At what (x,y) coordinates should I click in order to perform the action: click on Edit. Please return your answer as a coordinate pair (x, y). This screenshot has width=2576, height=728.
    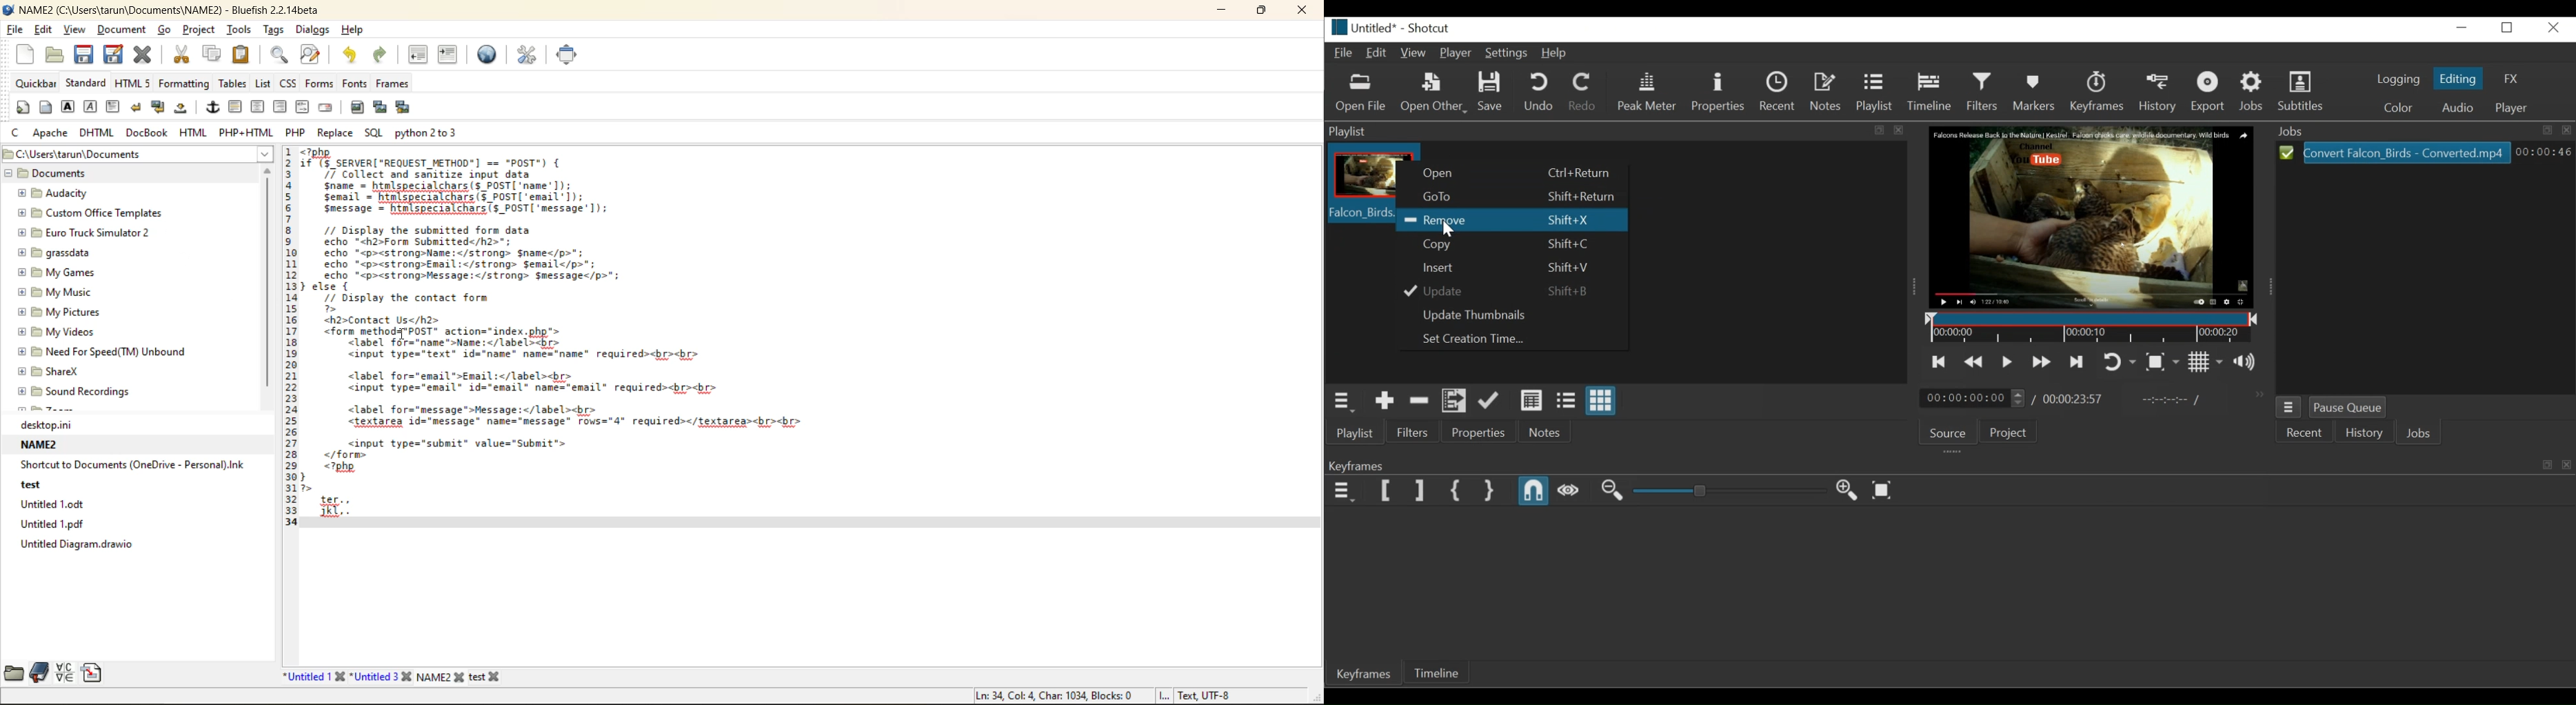
    Looking at the image, I should click on (1377, 53).